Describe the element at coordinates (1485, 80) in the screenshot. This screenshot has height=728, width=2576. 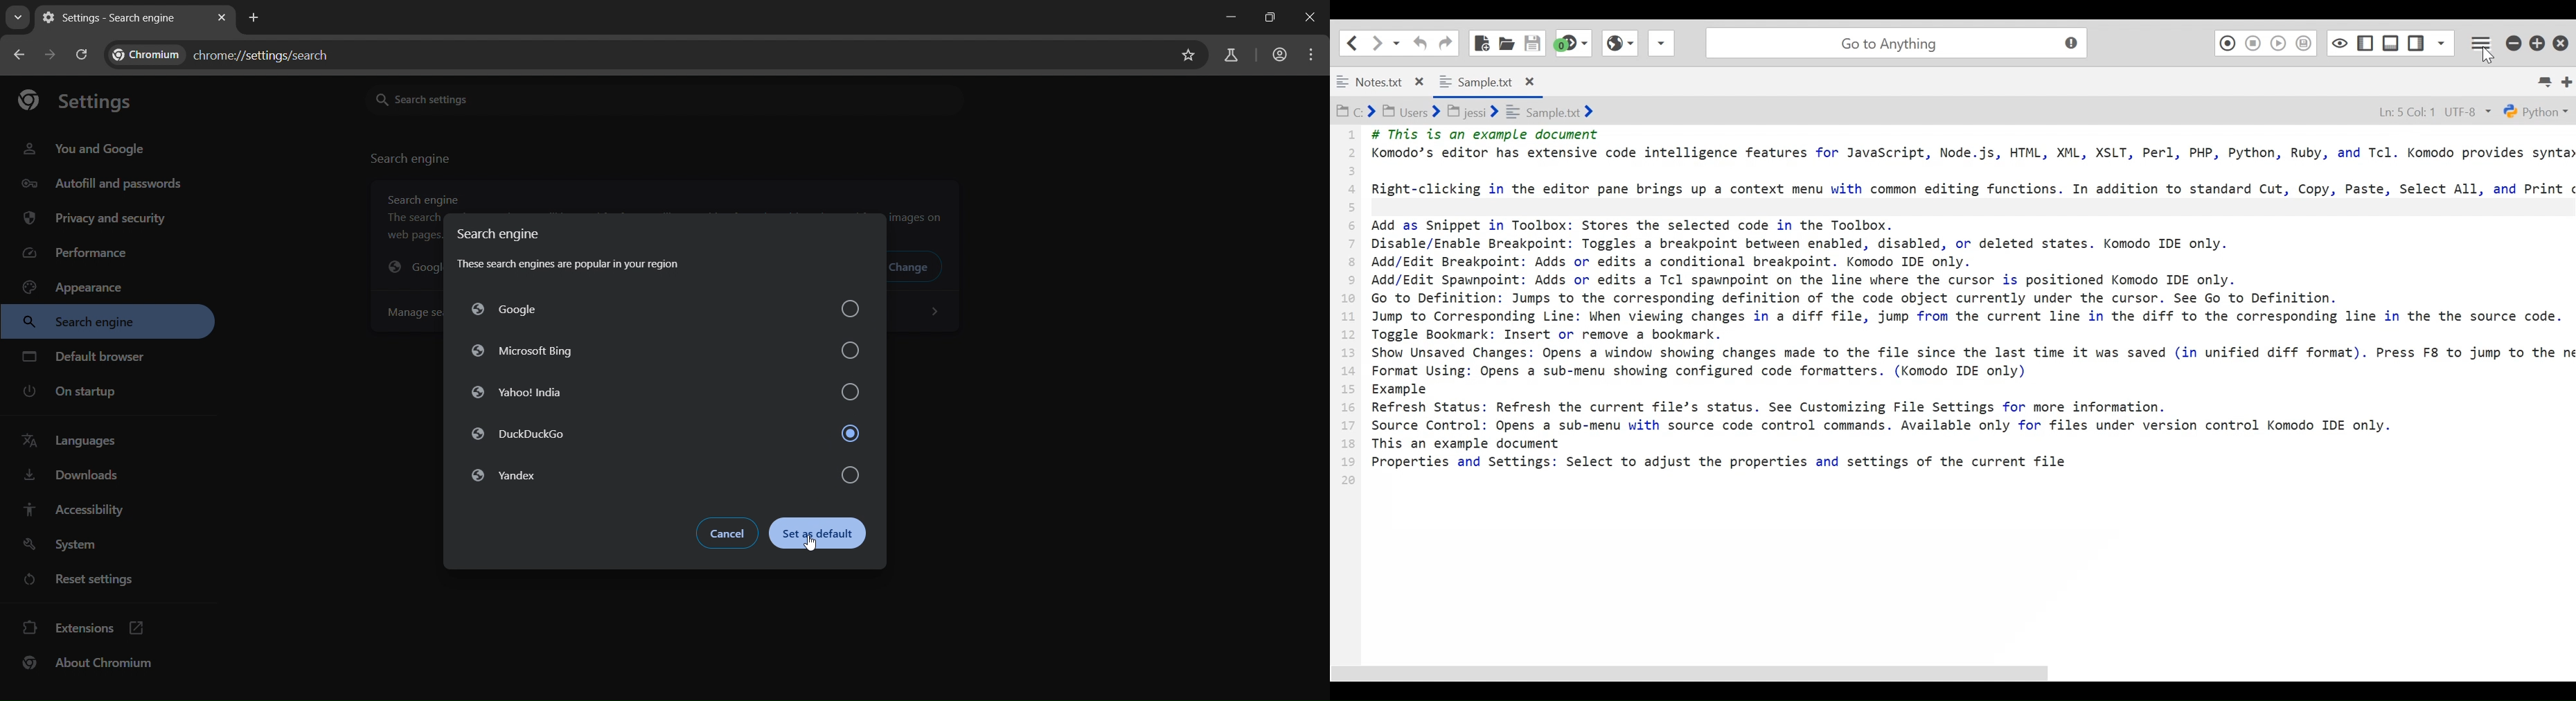
I see `Sample.txt` at that location.